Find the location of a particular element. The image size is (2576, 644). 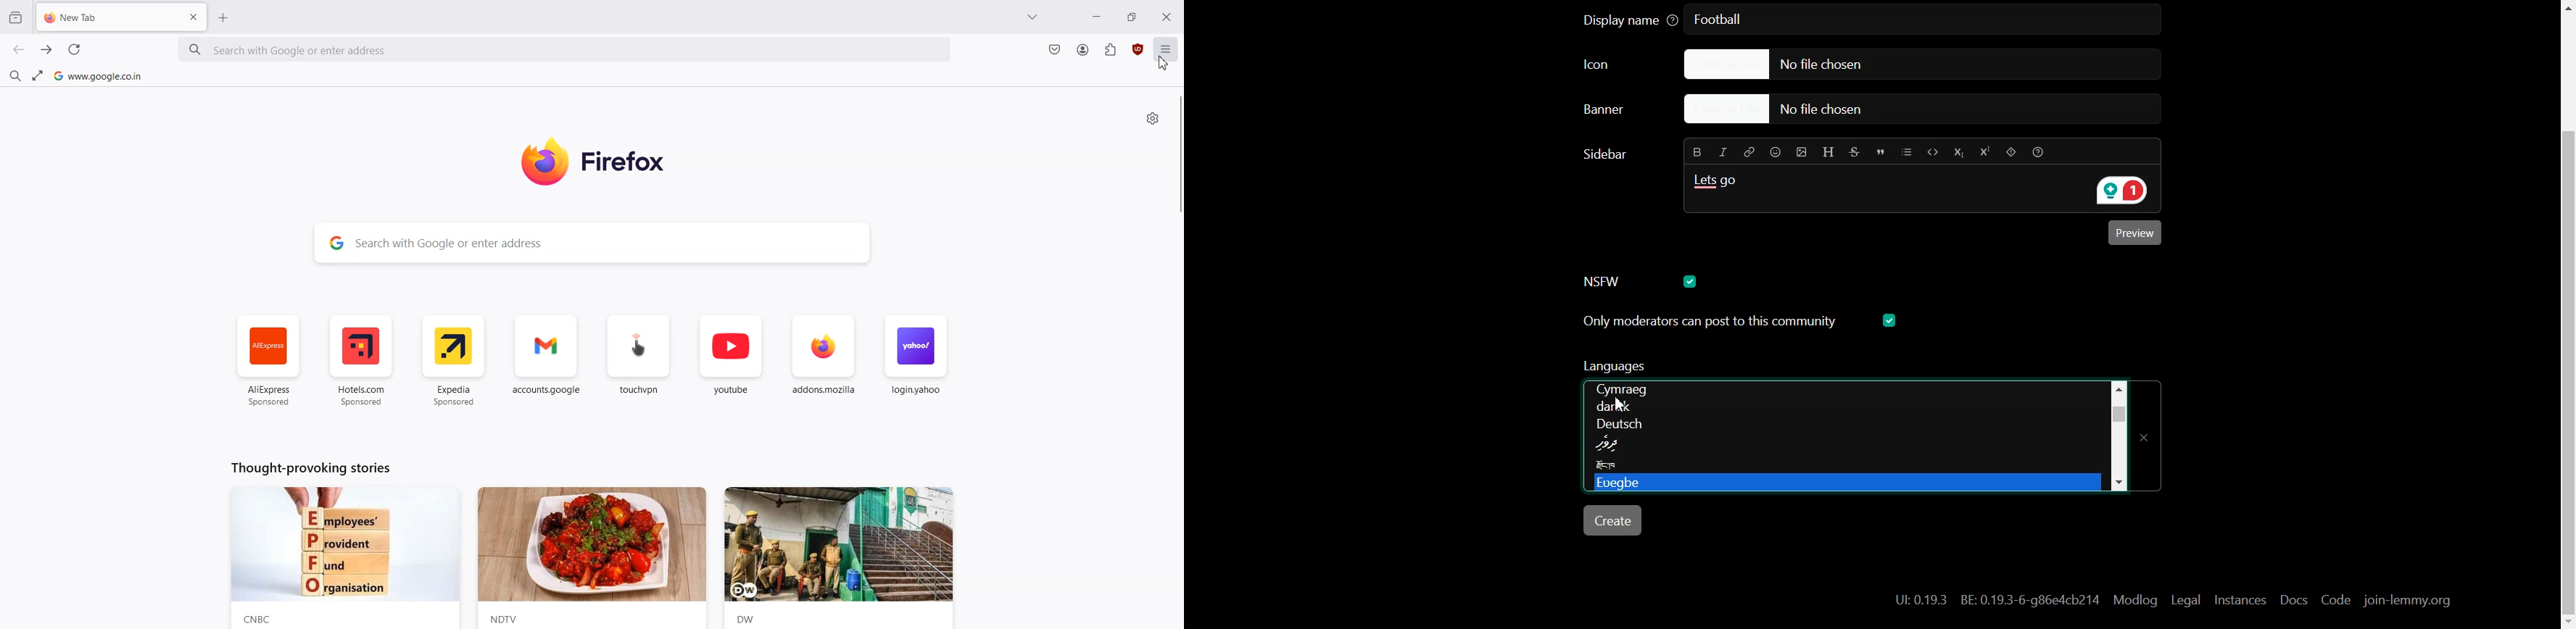

Hyperlink is located at coordinates (1749, 151).